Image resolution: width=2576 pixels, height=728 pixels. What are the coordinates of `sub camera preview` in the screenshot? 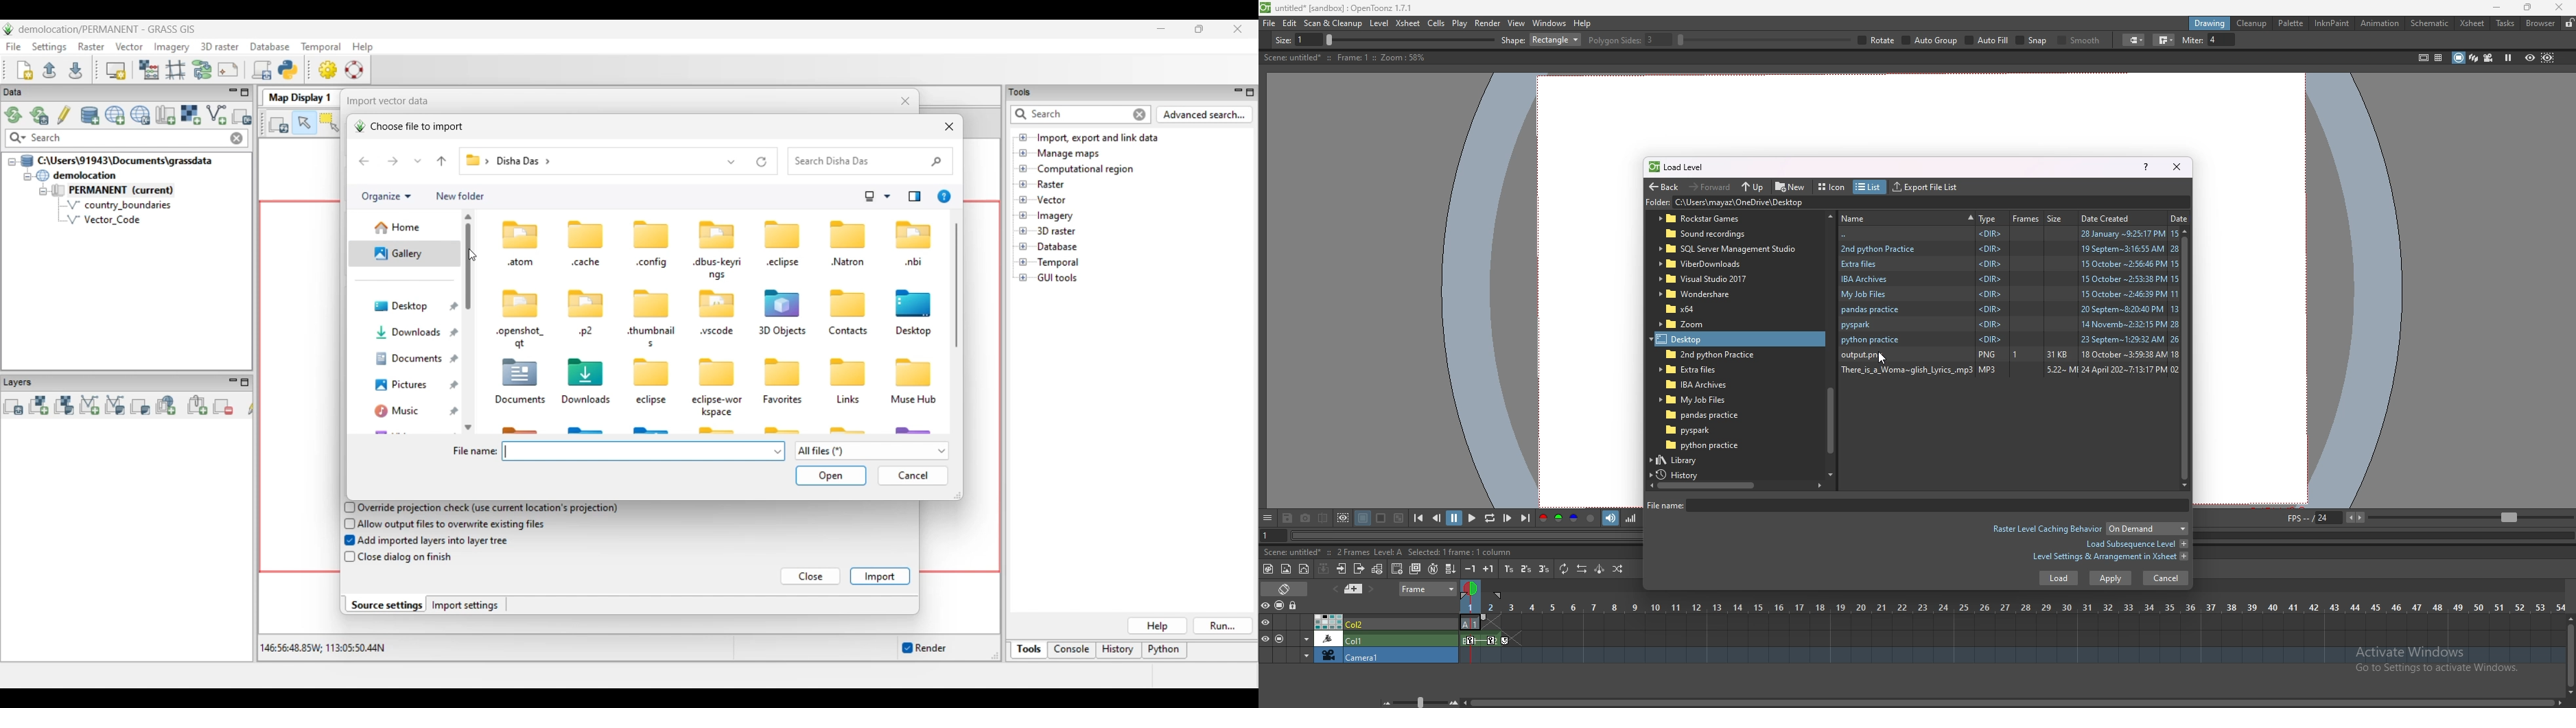 It's located at (2548, 57).